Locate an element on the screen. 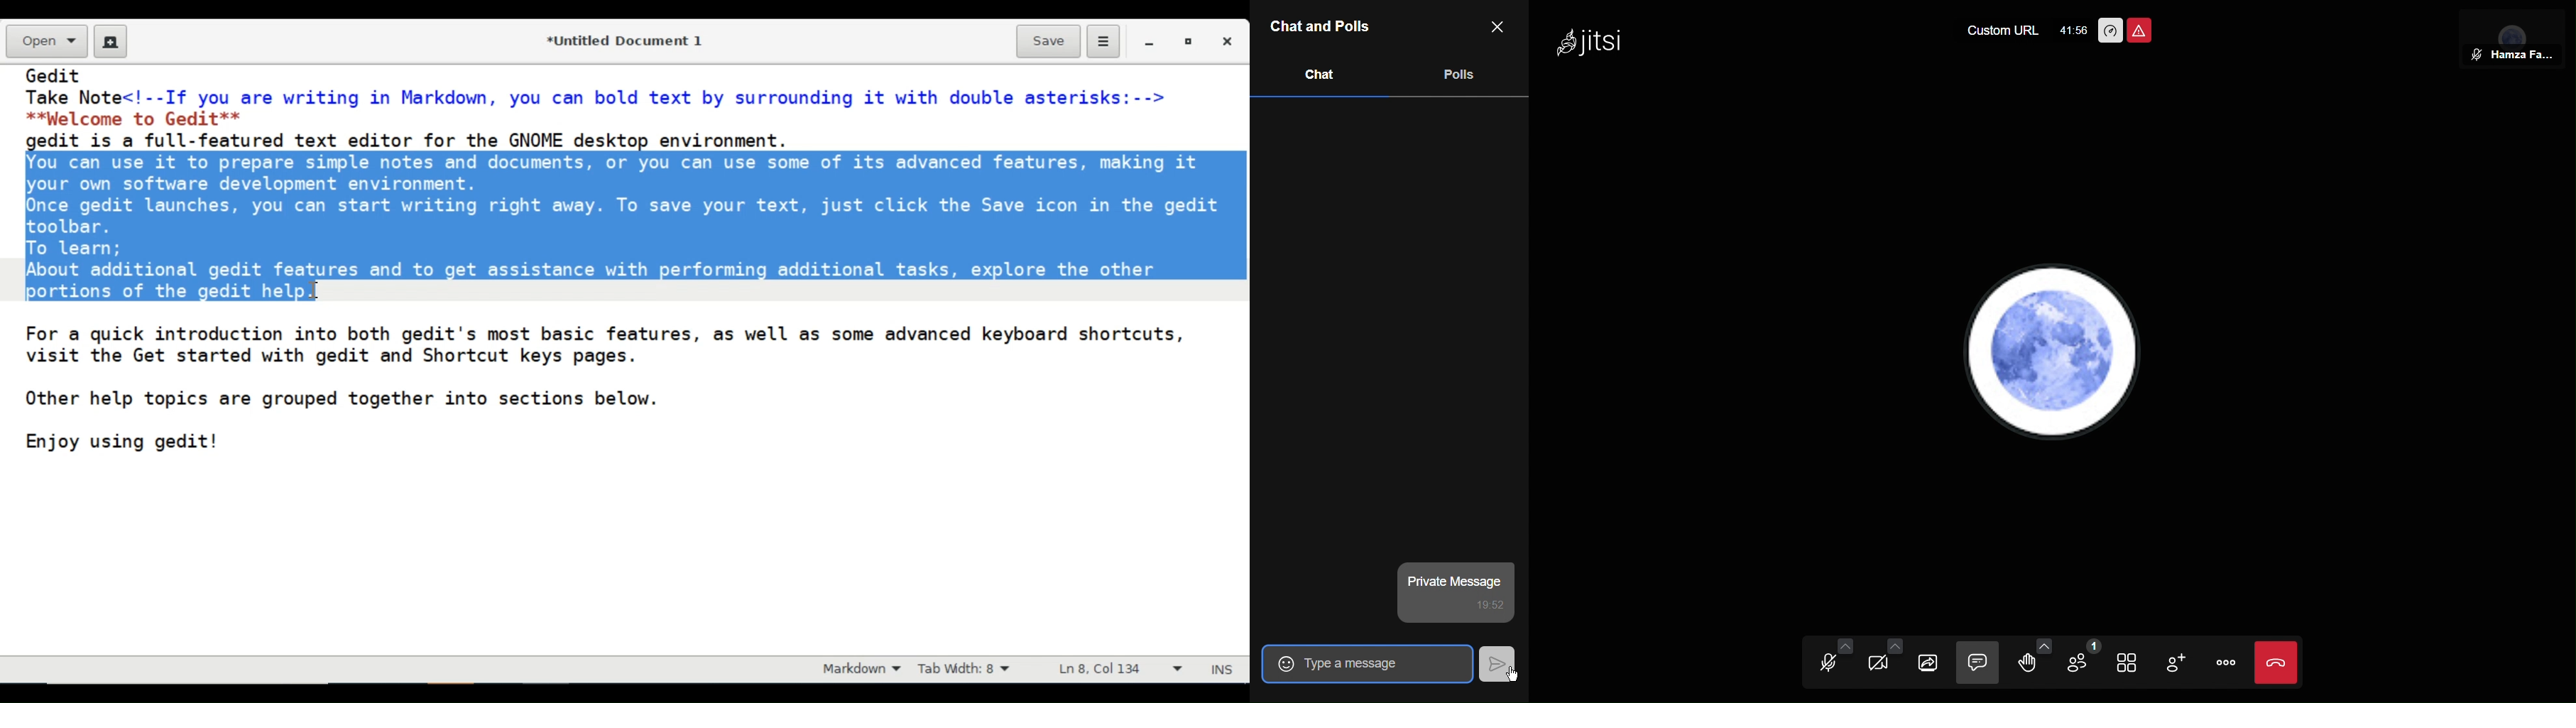  Insertion cursor is located at coordinates (316, 288).